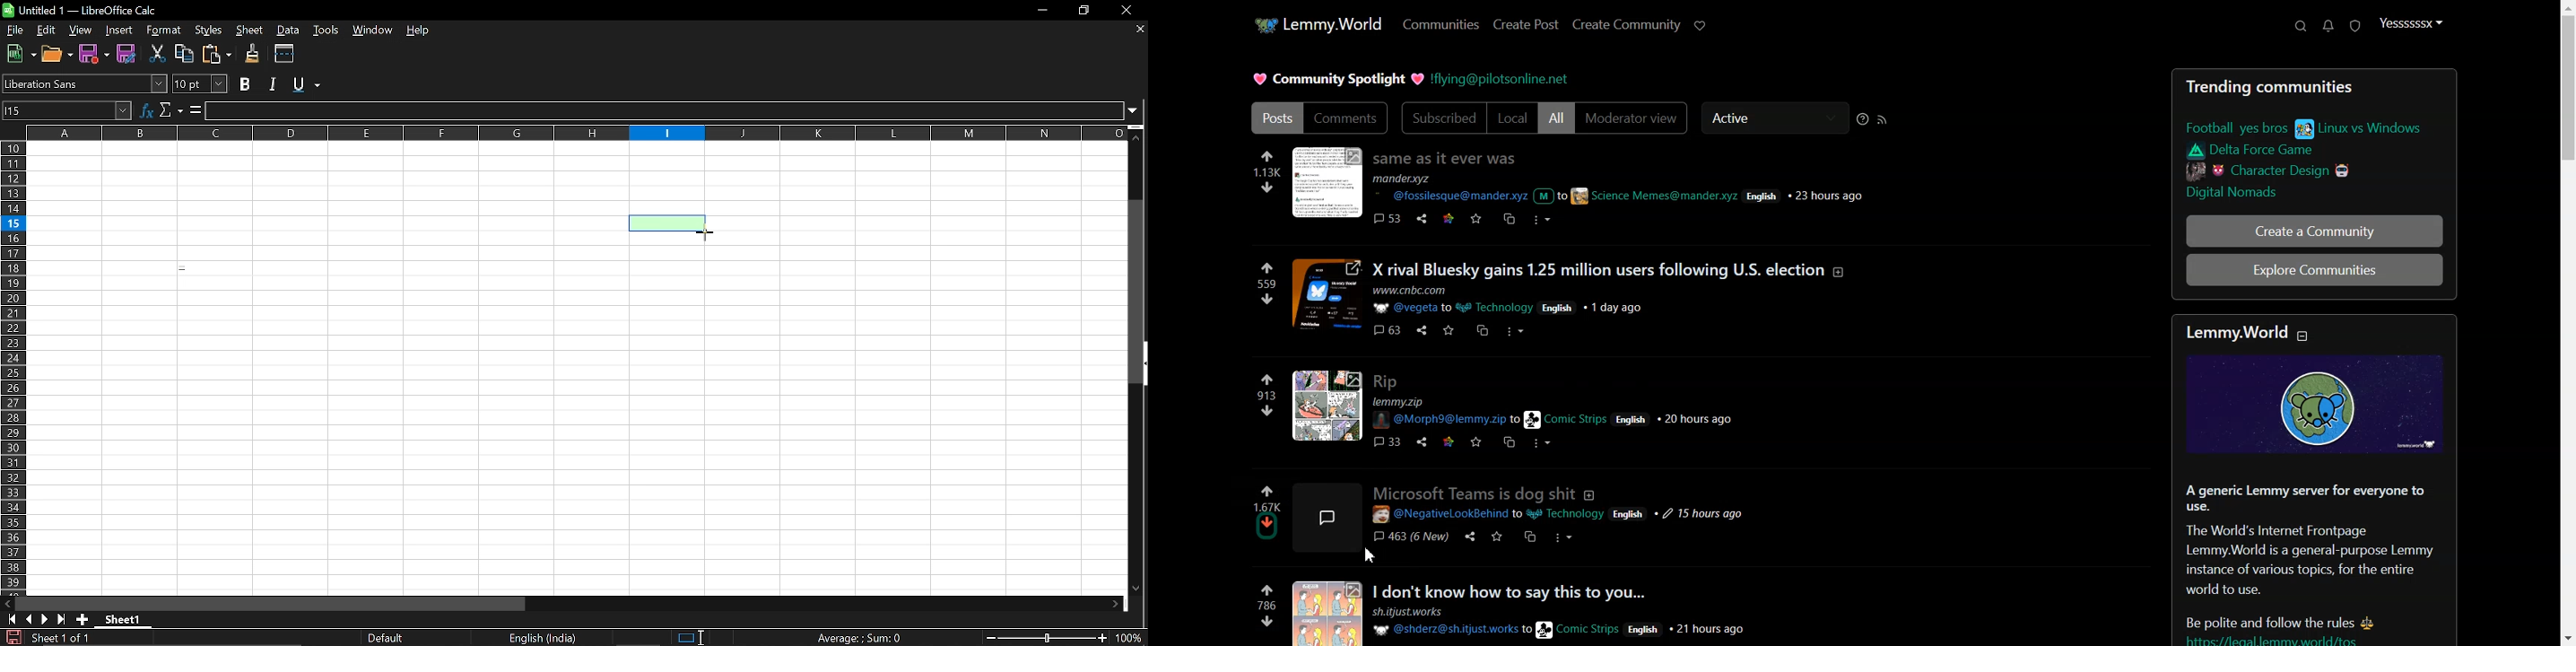 Image resolution: width=2576 pixels, height=672 pixels. Describe the element at coordinates (1626, 24) in the screenshot. I see `Create Community` at that location.